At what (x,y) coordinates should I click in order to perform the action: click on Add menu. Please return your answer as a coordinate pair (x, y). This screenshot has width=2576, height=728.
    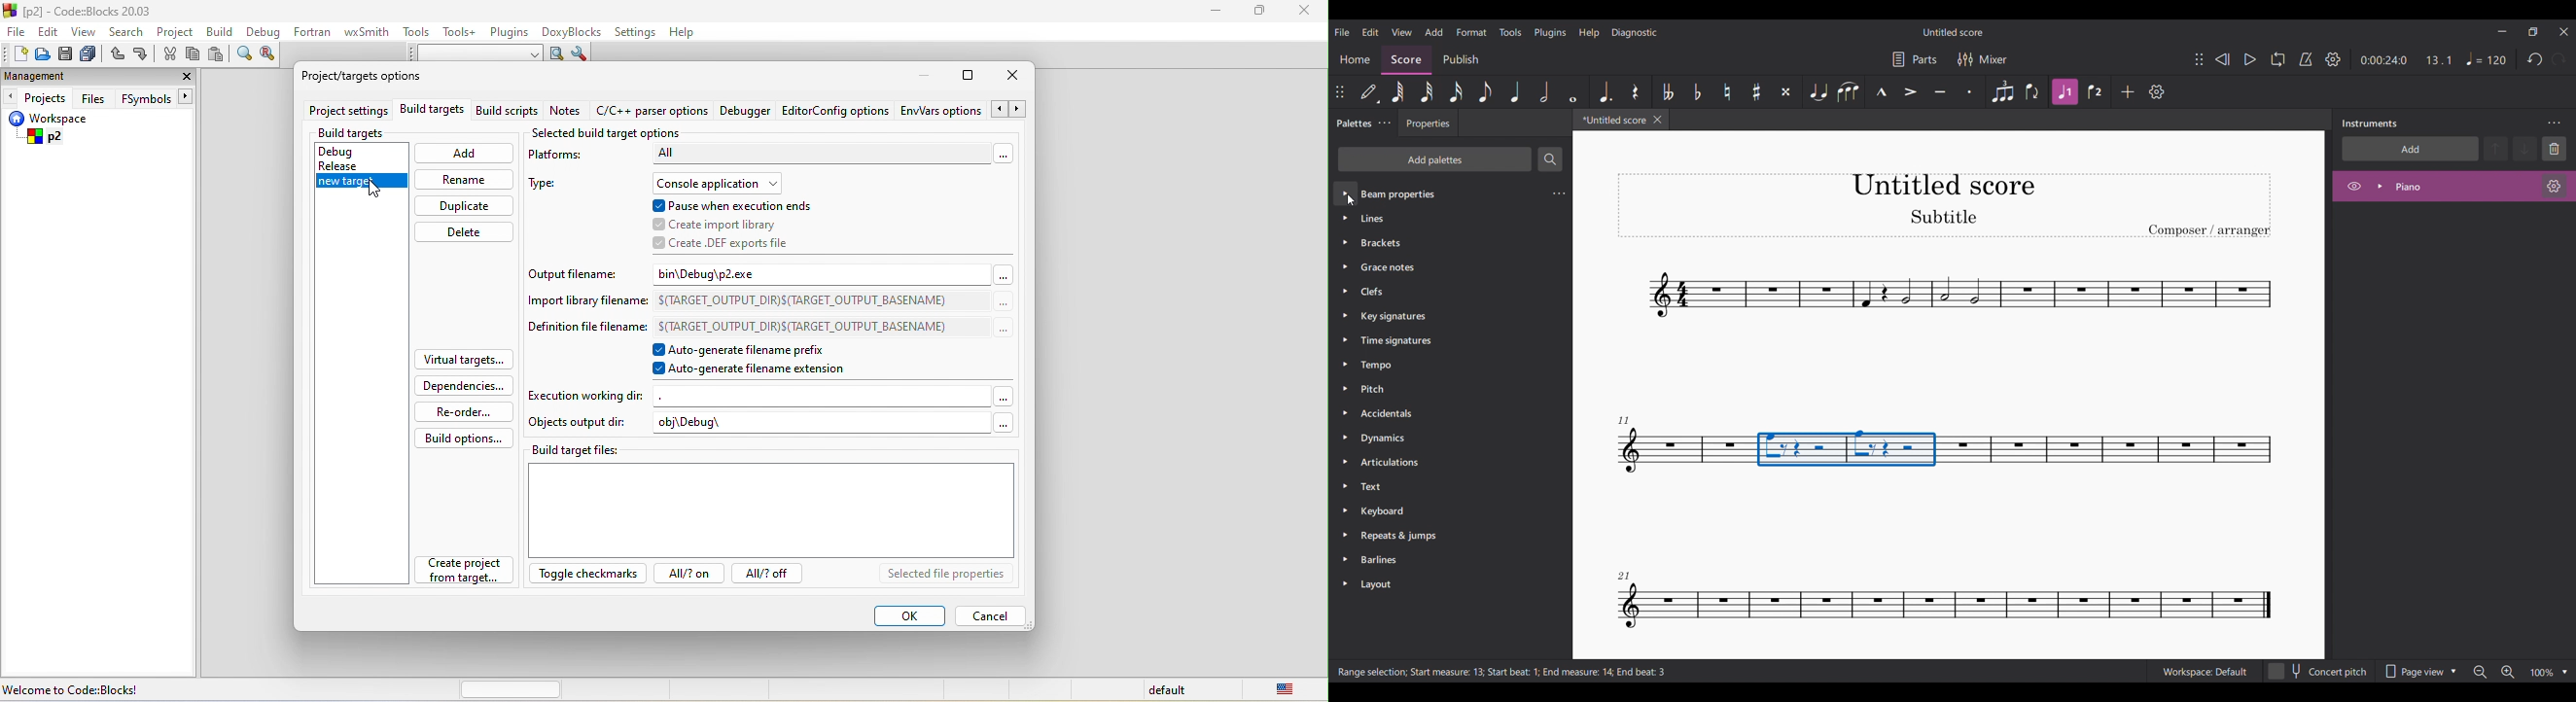
    Looking at the image, I should click on (1434, 32).